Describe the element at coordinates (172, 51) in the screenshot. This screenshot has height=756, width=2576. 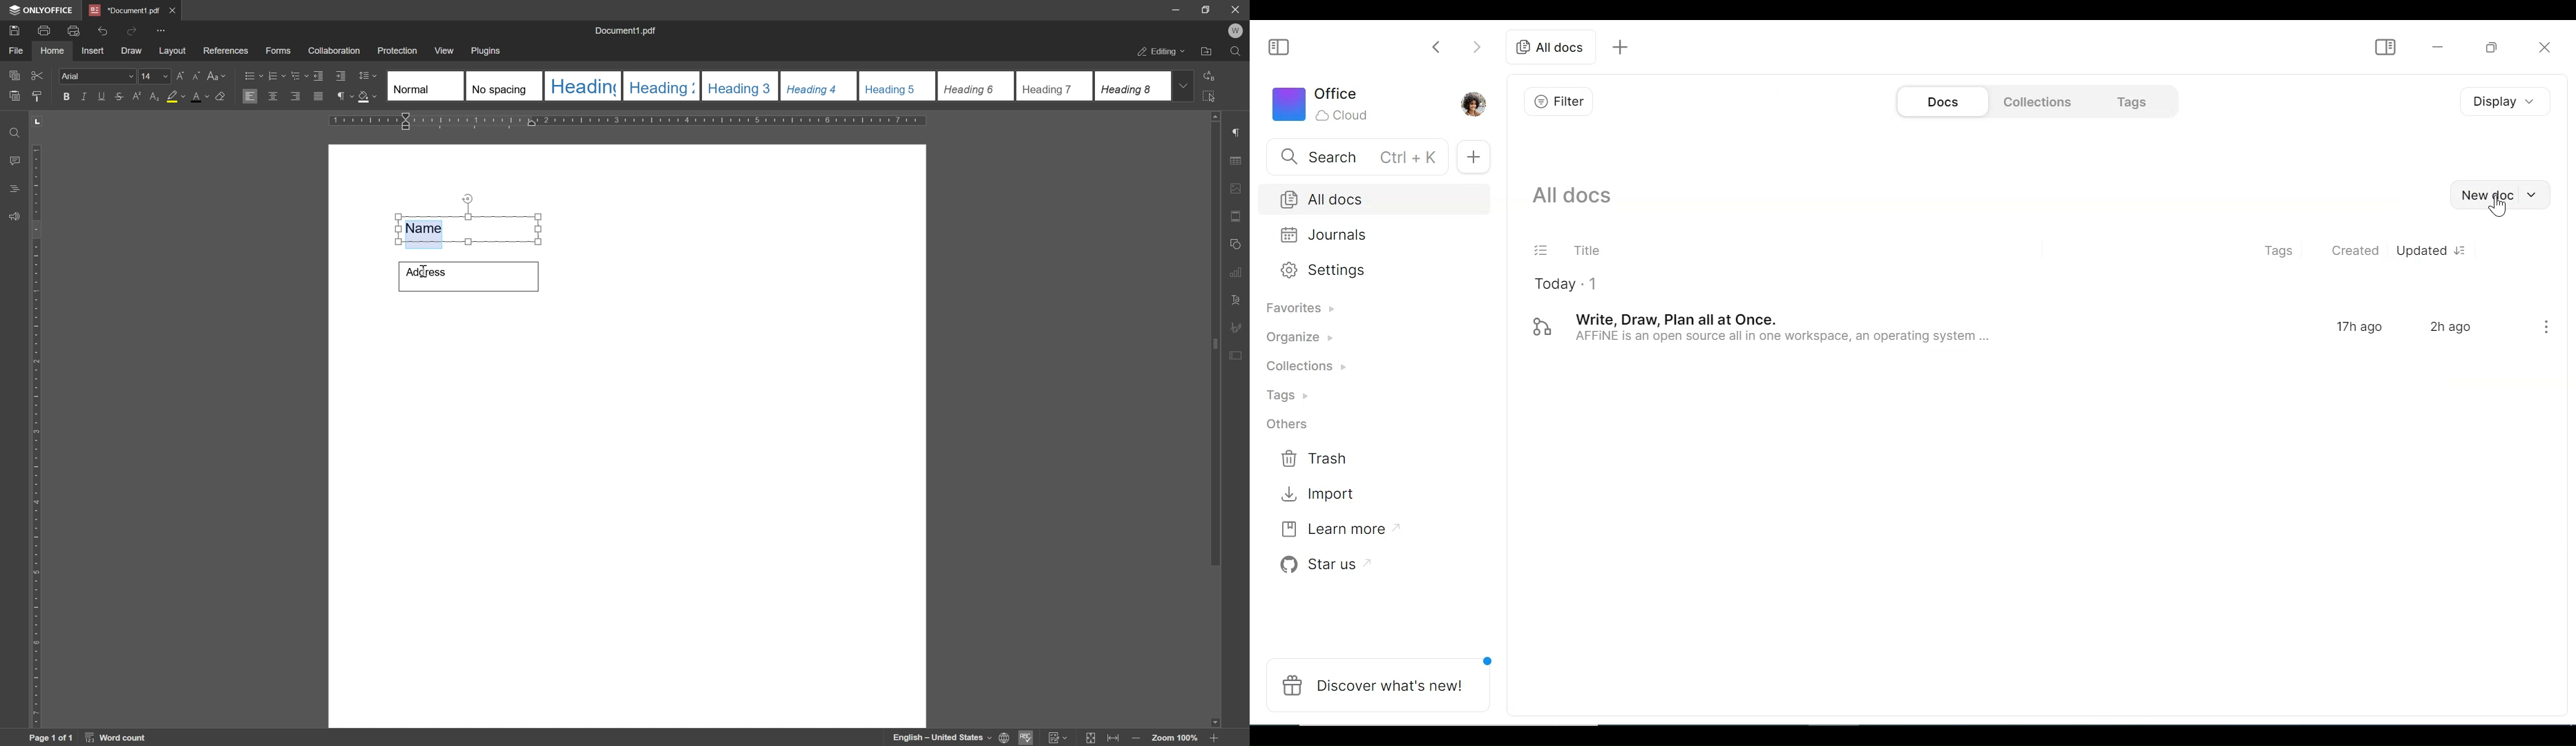
I see `layout` at that location.